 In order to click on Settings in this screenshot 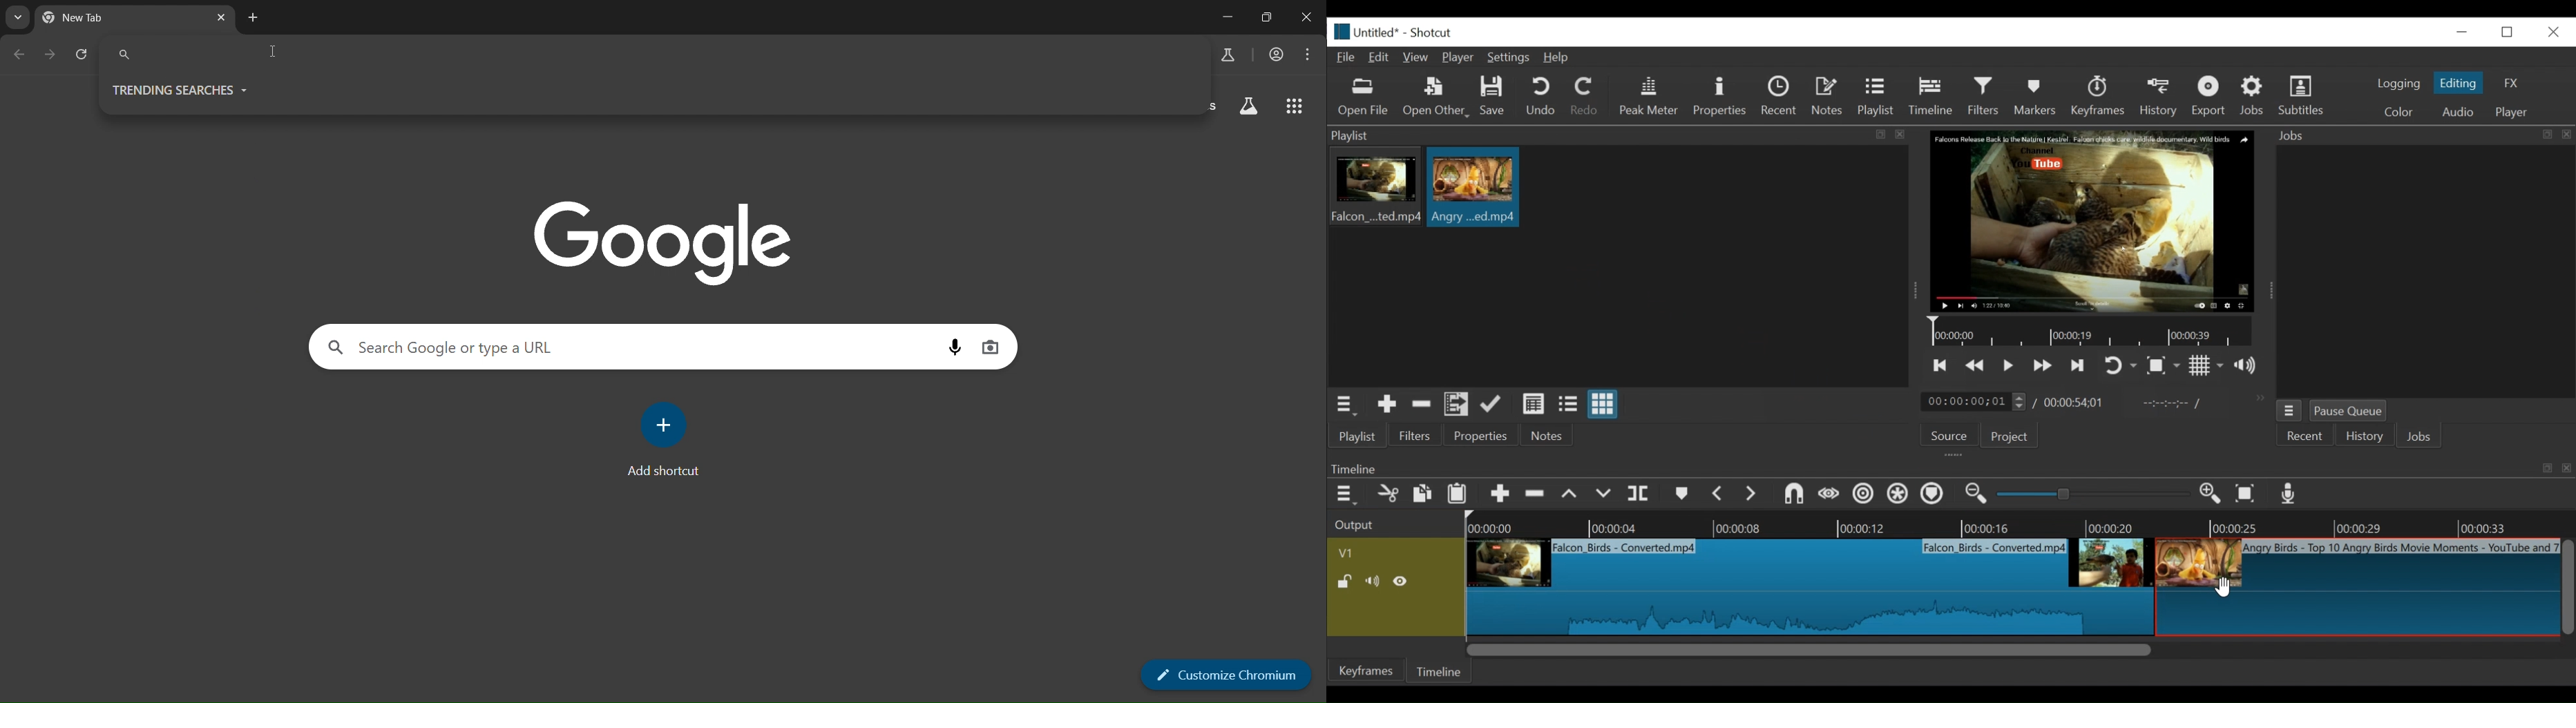, I will do `click(1511, 59)`.